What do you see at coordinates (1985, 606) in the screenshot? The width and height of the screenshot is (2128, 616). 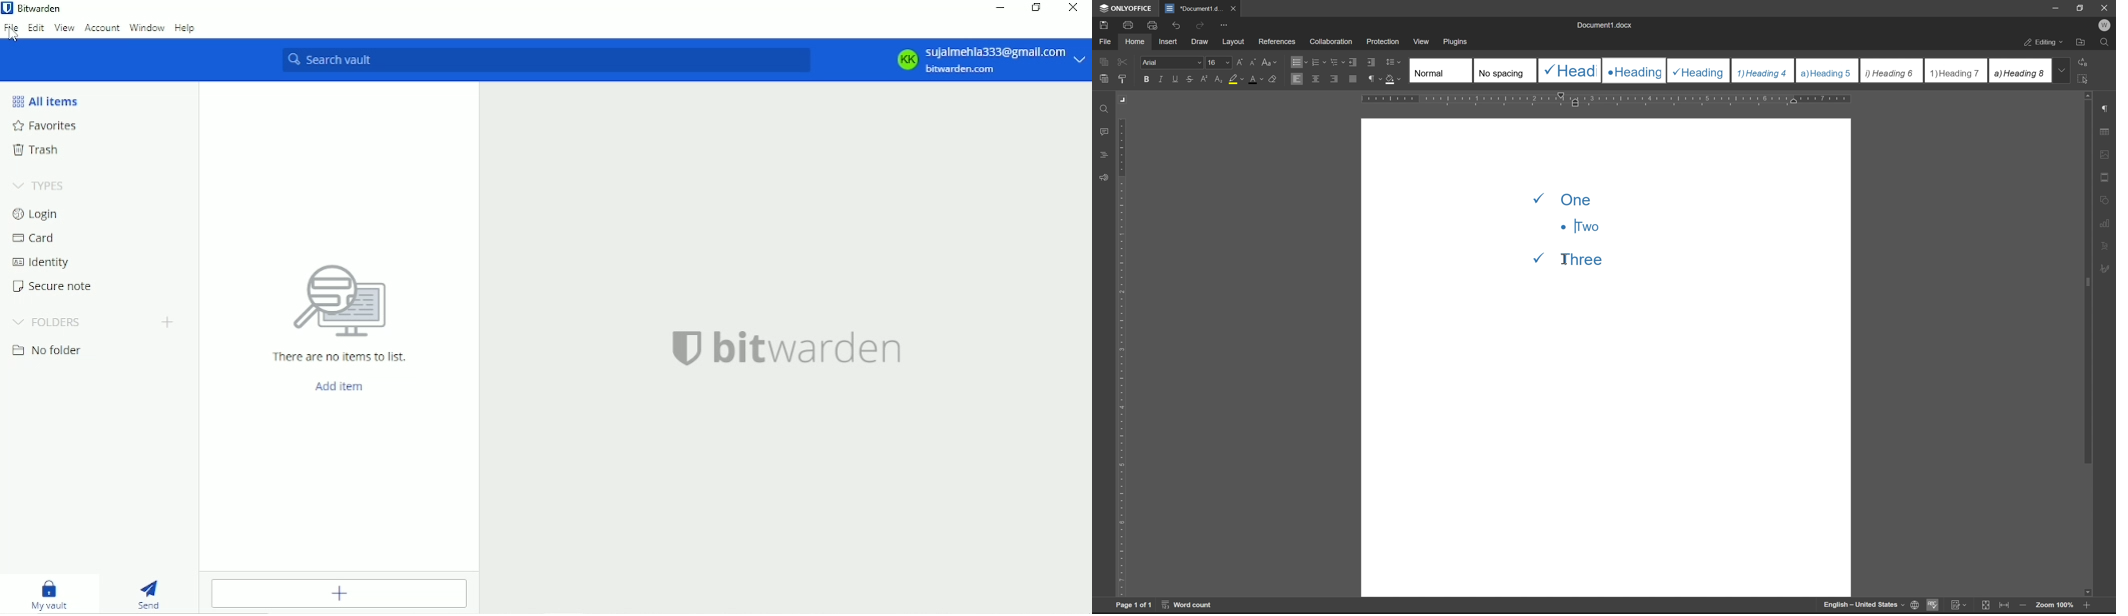 I see `fit to slide` at bounding box center [1985, 606].